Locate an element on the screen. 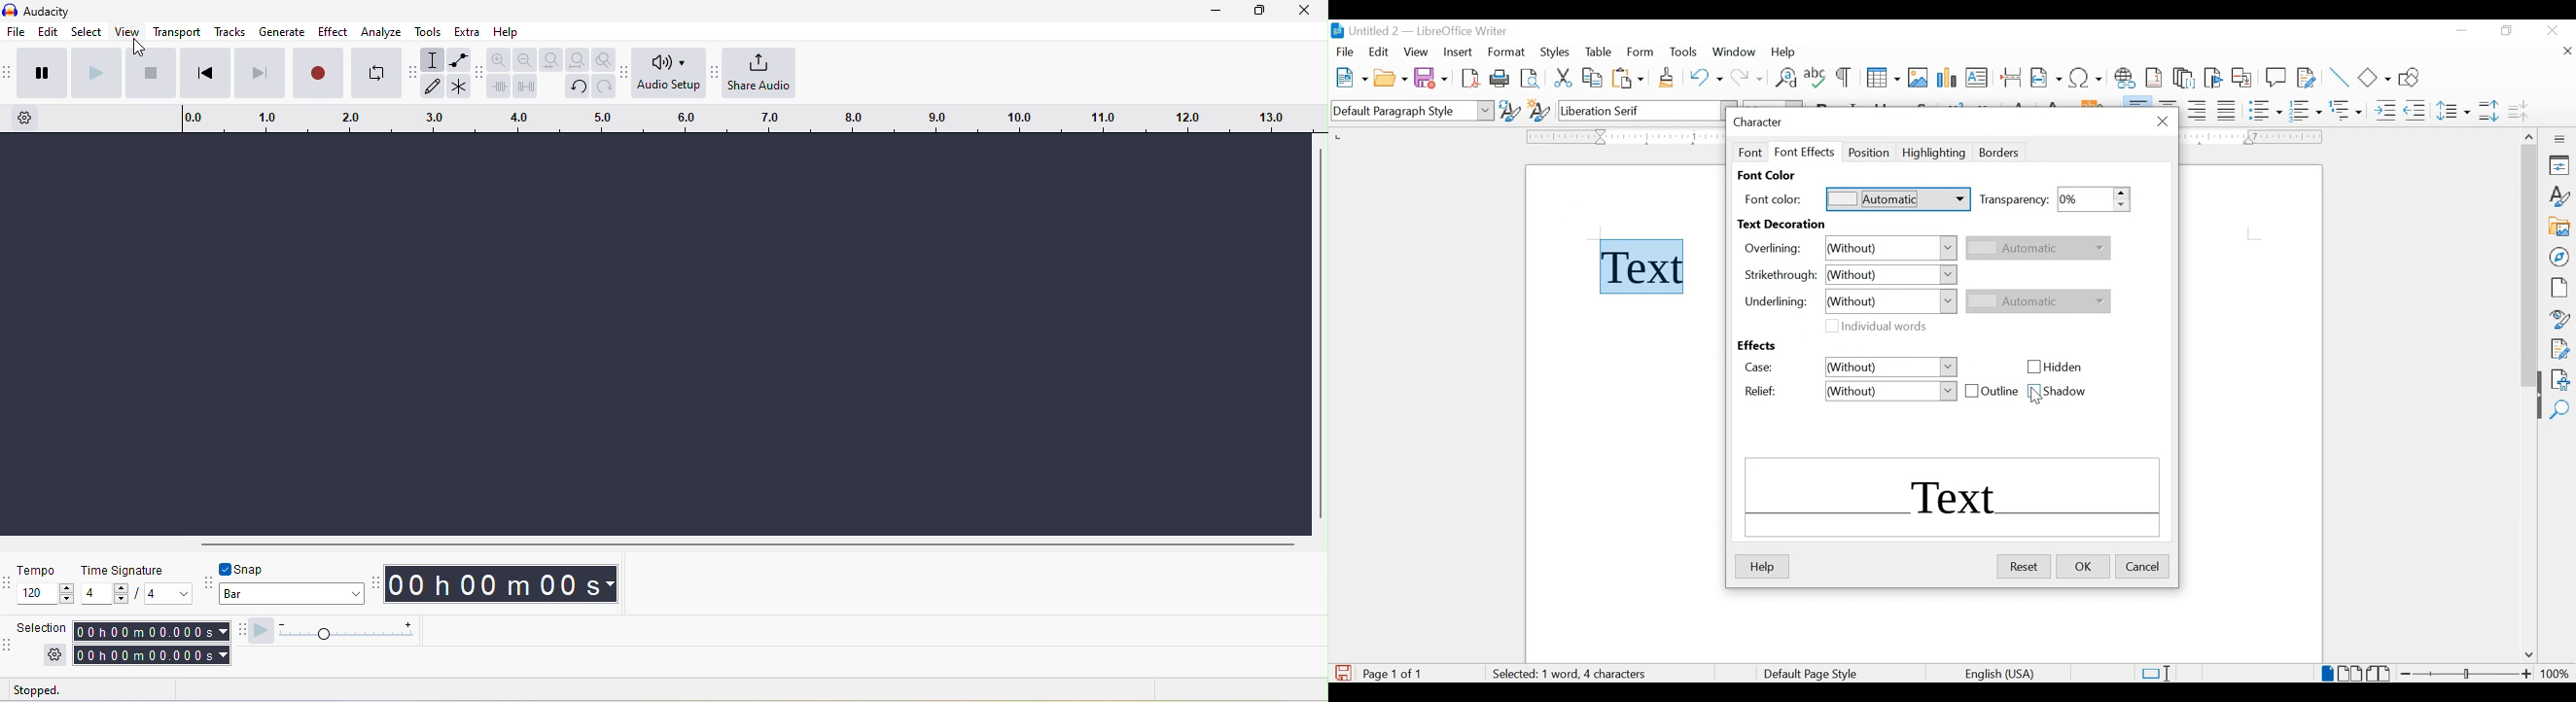  properties is located at coordinates (2561, 165).